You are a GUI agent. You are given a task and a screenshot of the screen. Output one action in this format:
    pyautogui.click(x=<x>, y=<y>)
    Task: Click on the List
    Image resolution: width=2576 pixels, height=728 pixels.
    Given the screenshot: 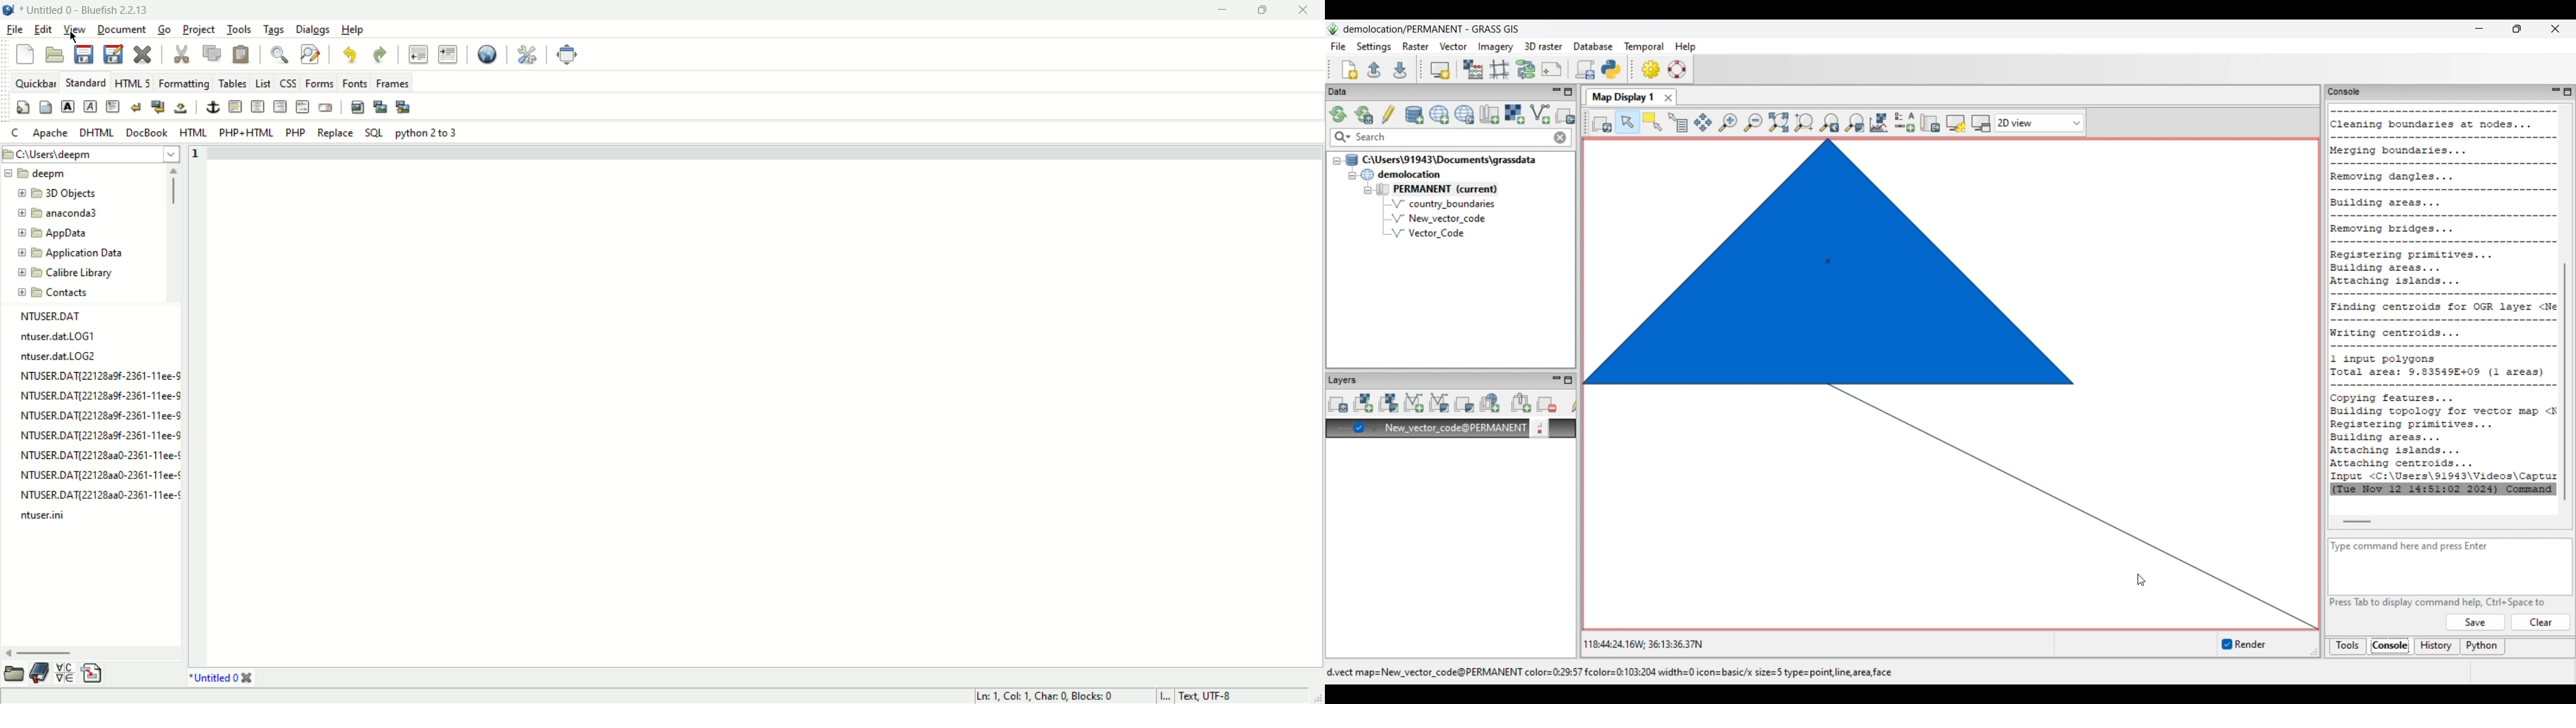 What is the action you would take?
    pyautogui.click(x=262, y=84)
    